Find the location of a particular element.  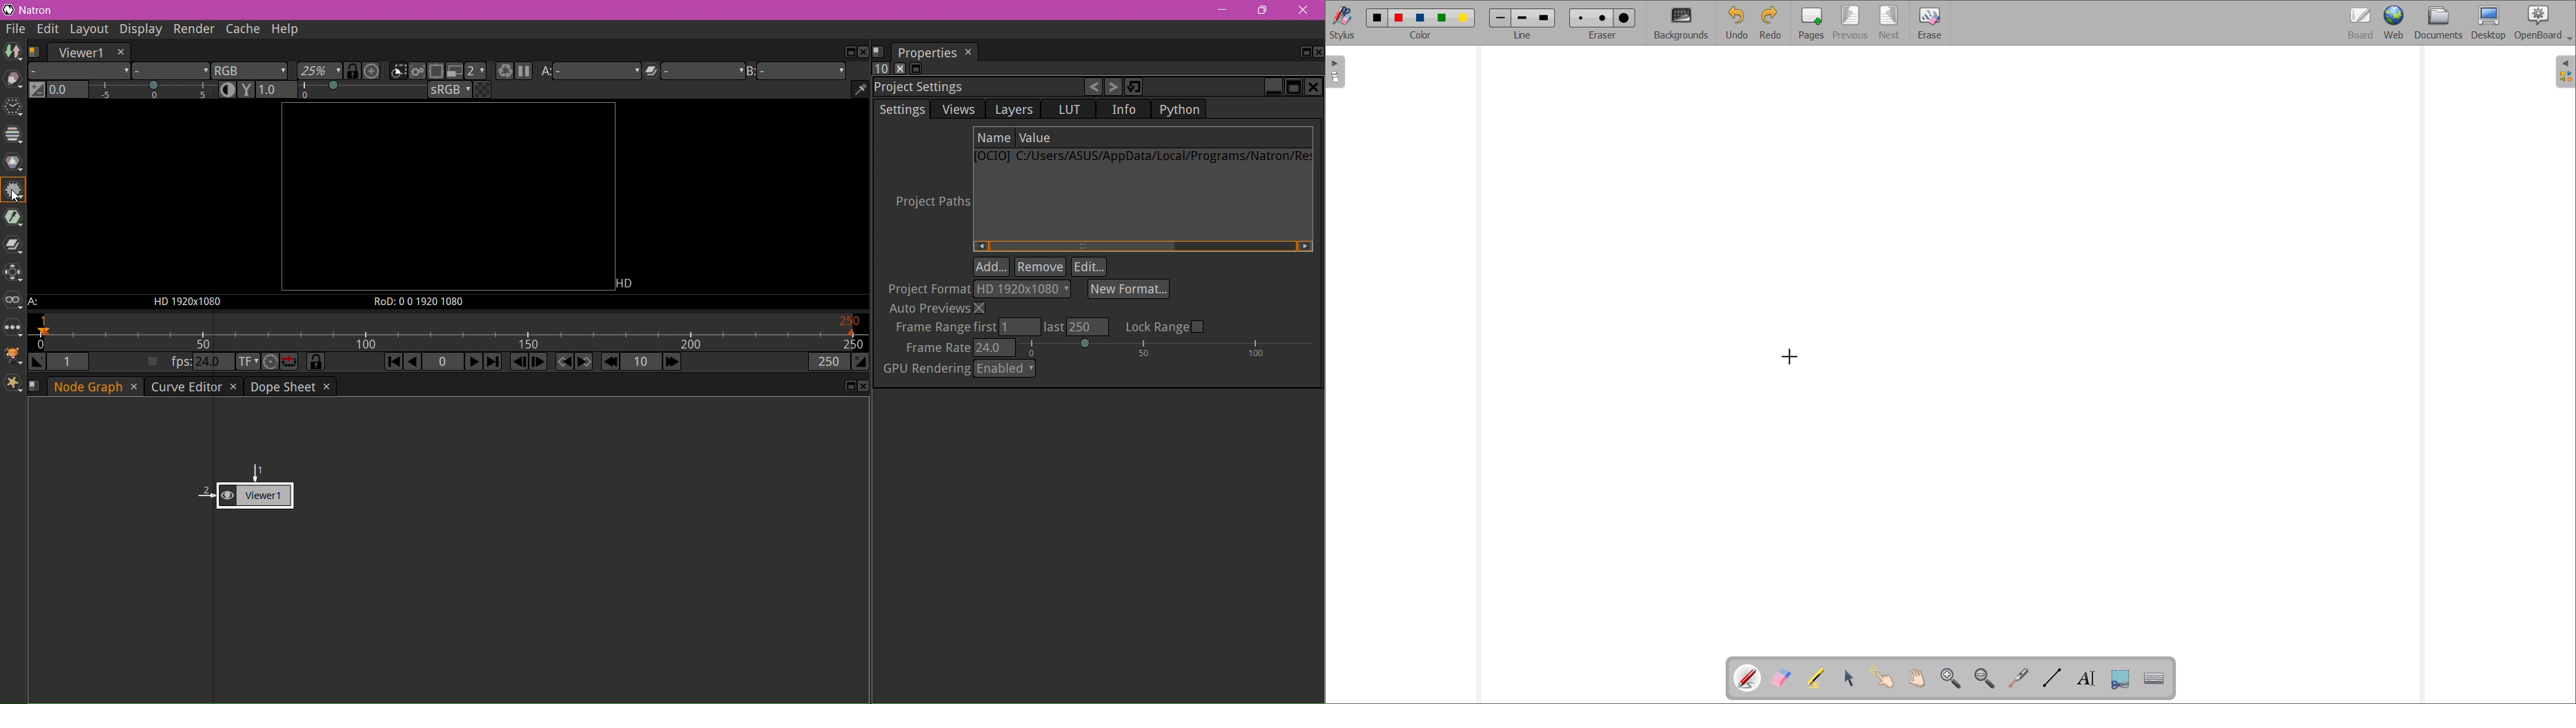

Close Tab is located at coordinates (233, 387).